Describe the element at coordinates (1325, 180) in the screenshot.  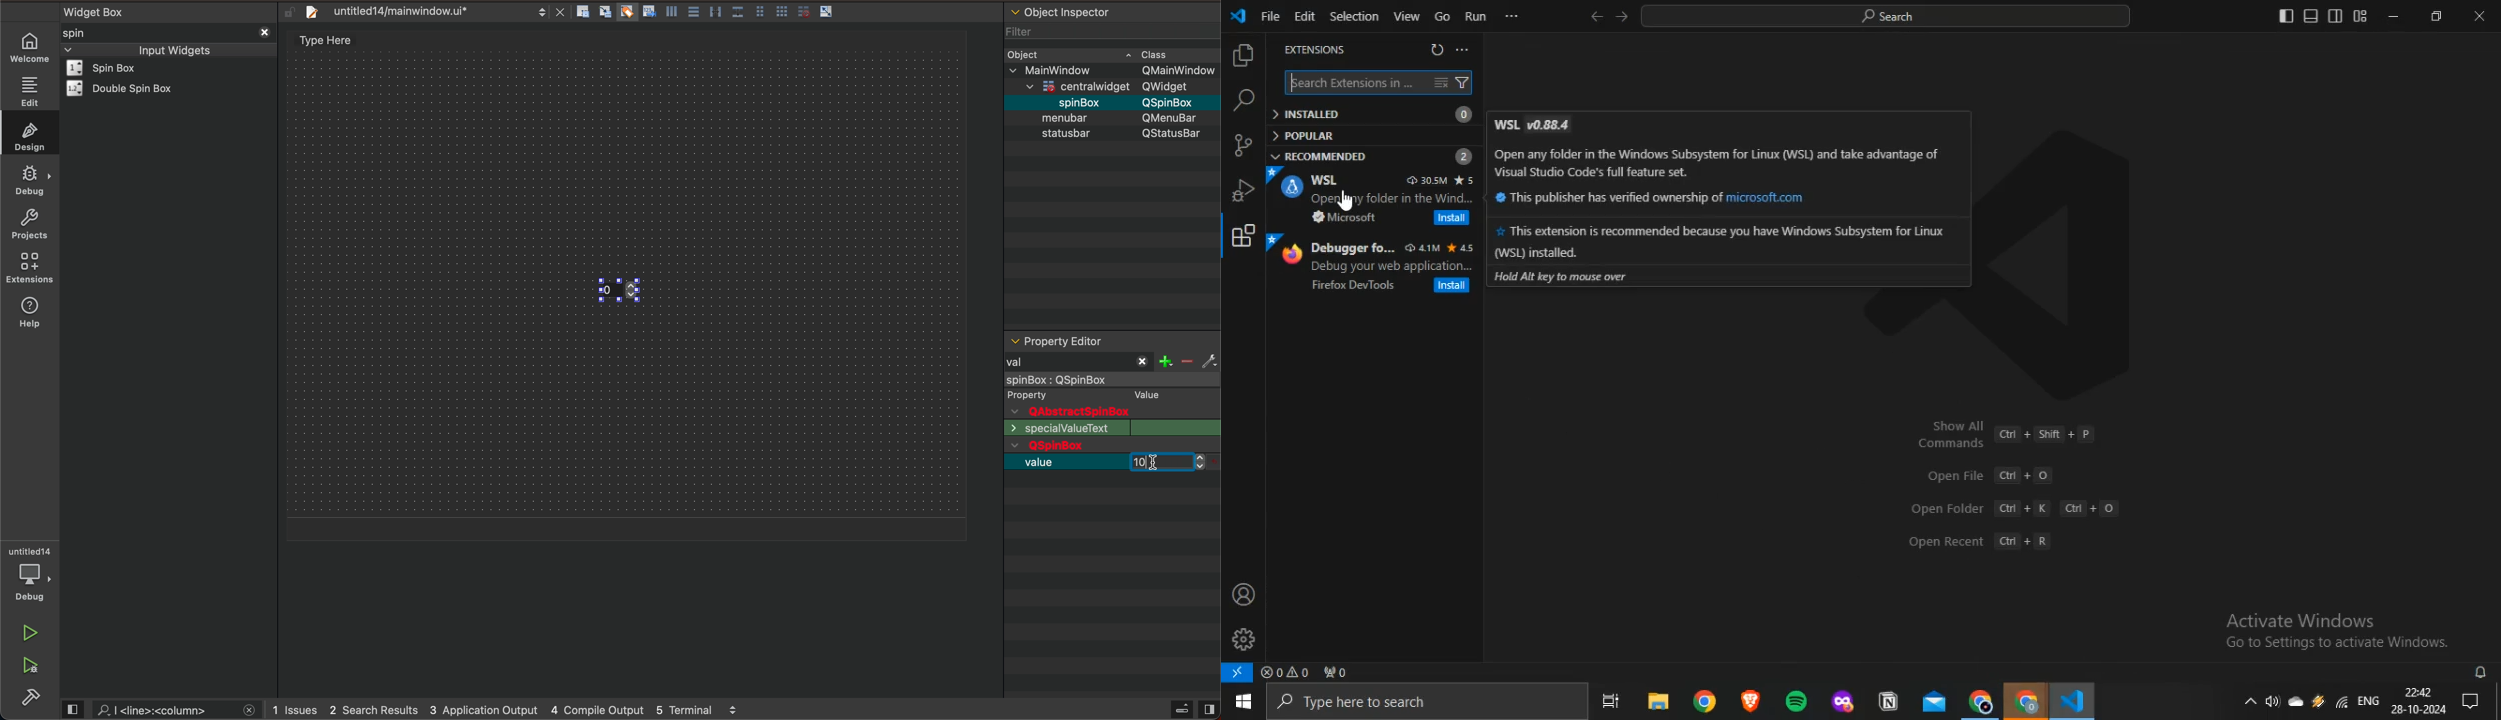
I see `WSL` at that location.